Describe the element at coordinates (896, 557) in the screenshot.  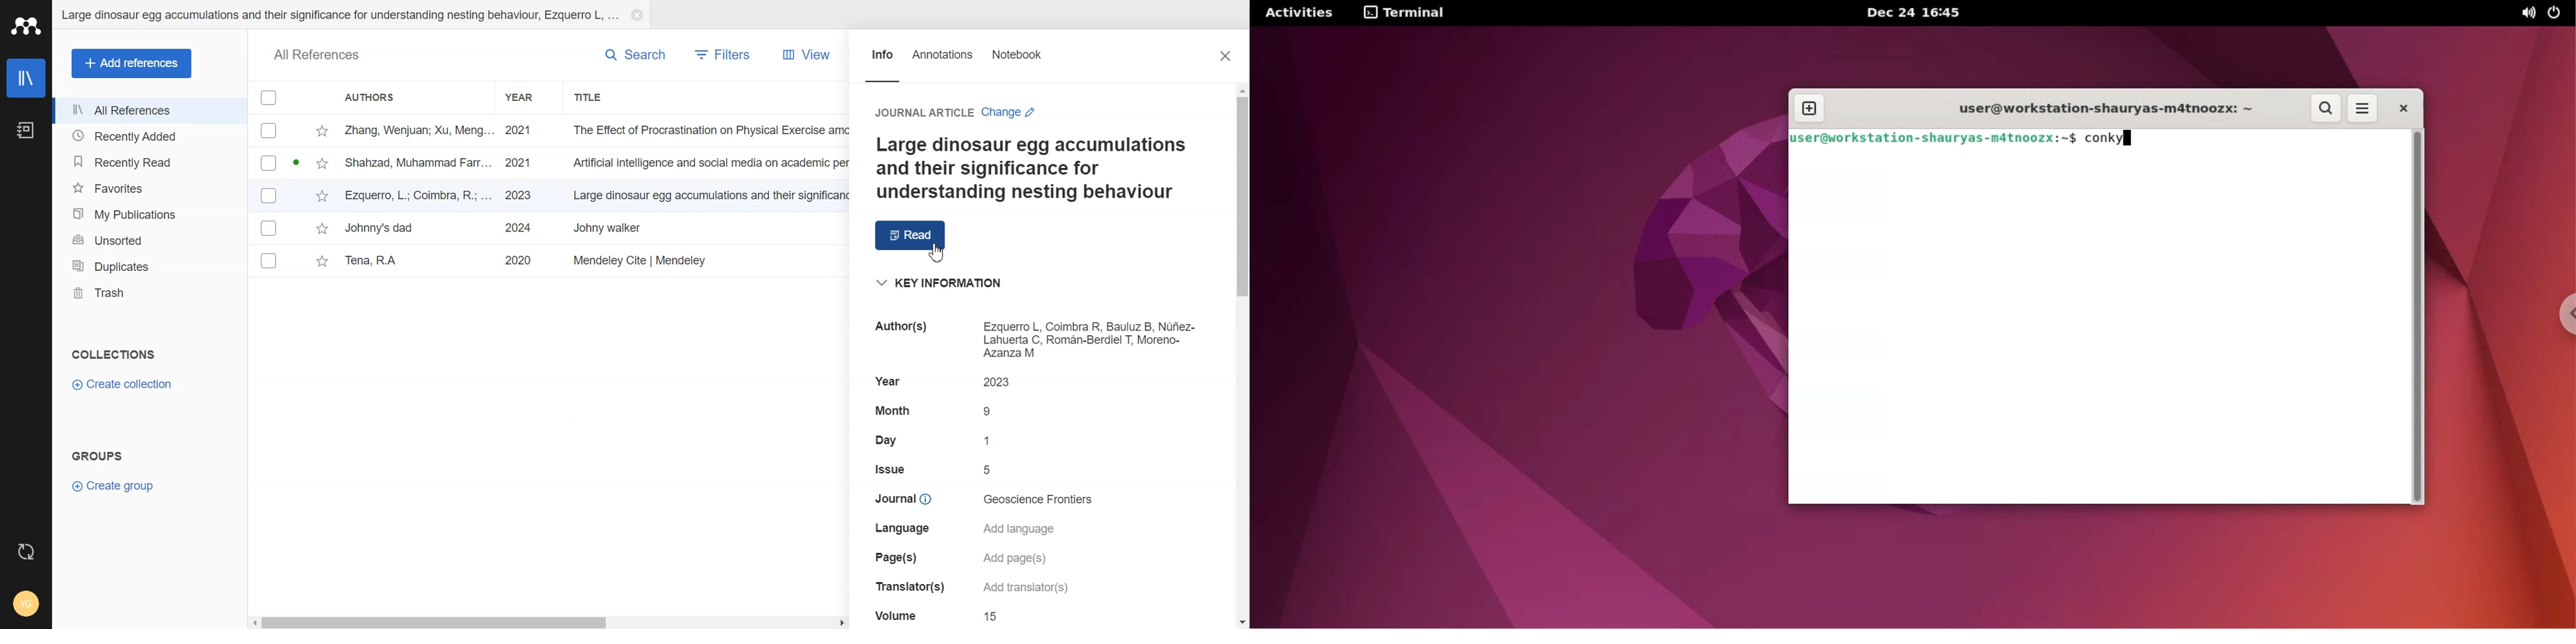
I see `text` at that location.